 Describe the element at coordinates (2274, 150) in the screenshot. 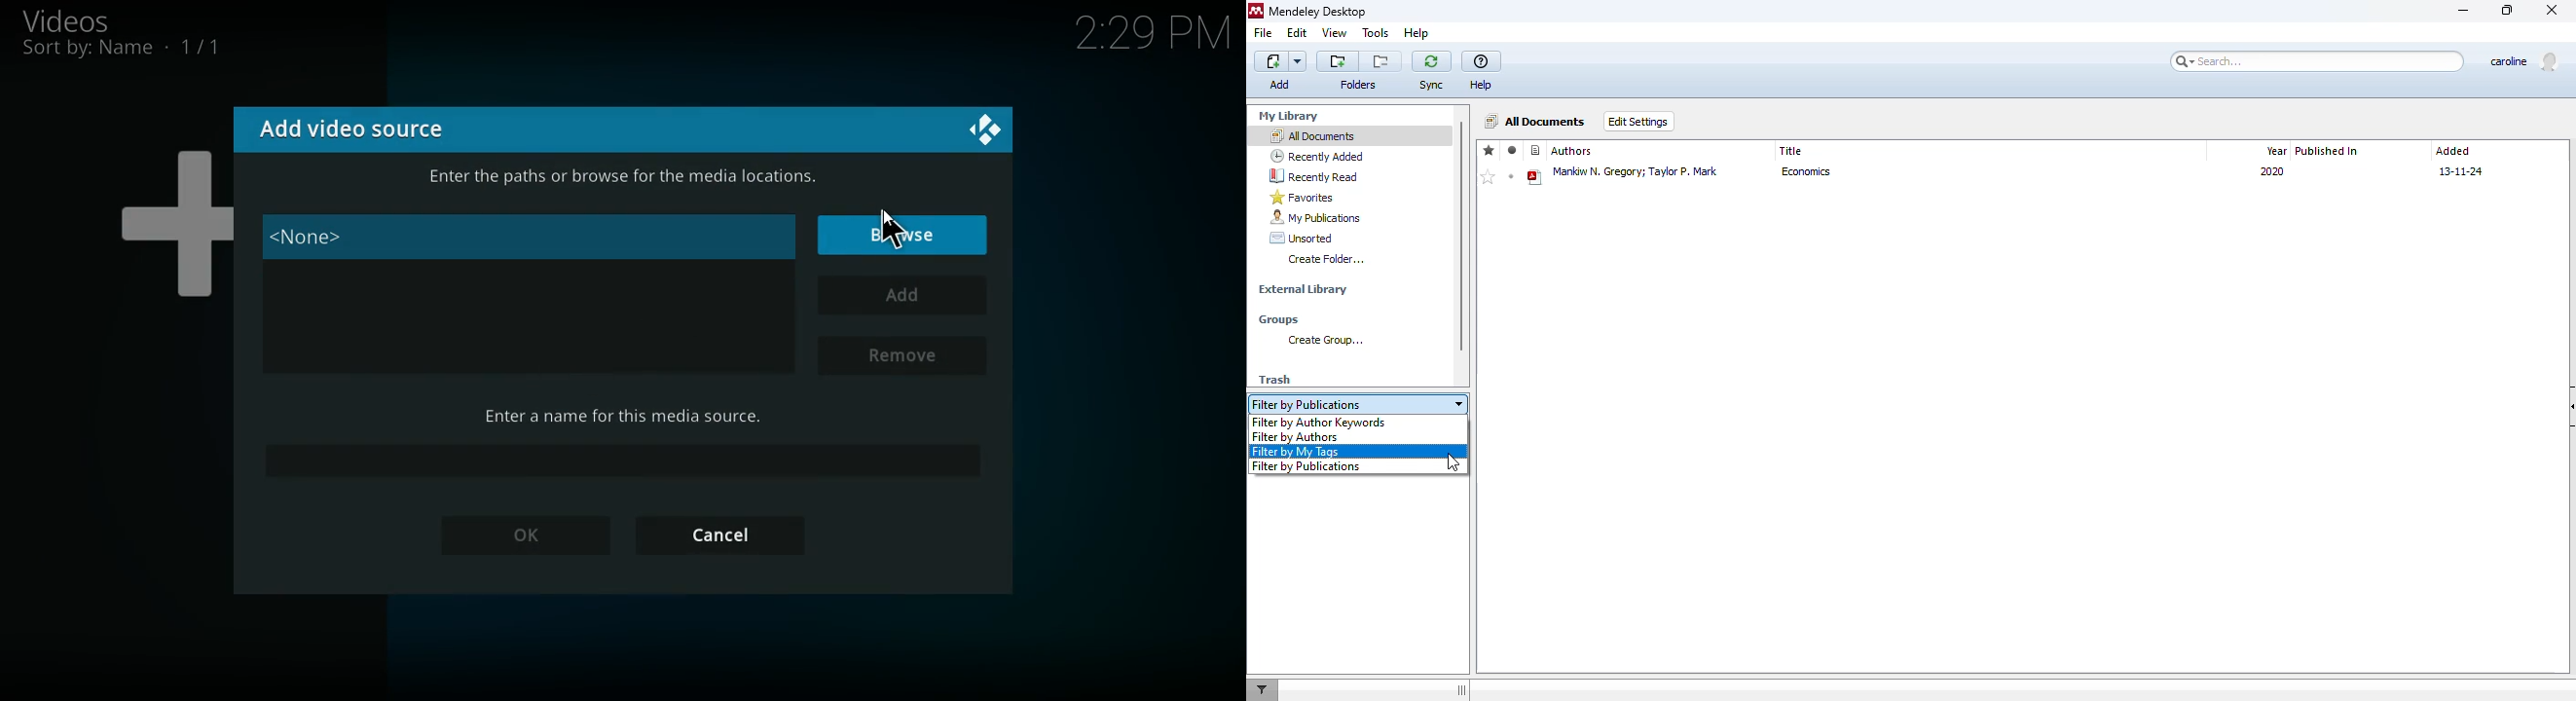

I see `year` at that location.